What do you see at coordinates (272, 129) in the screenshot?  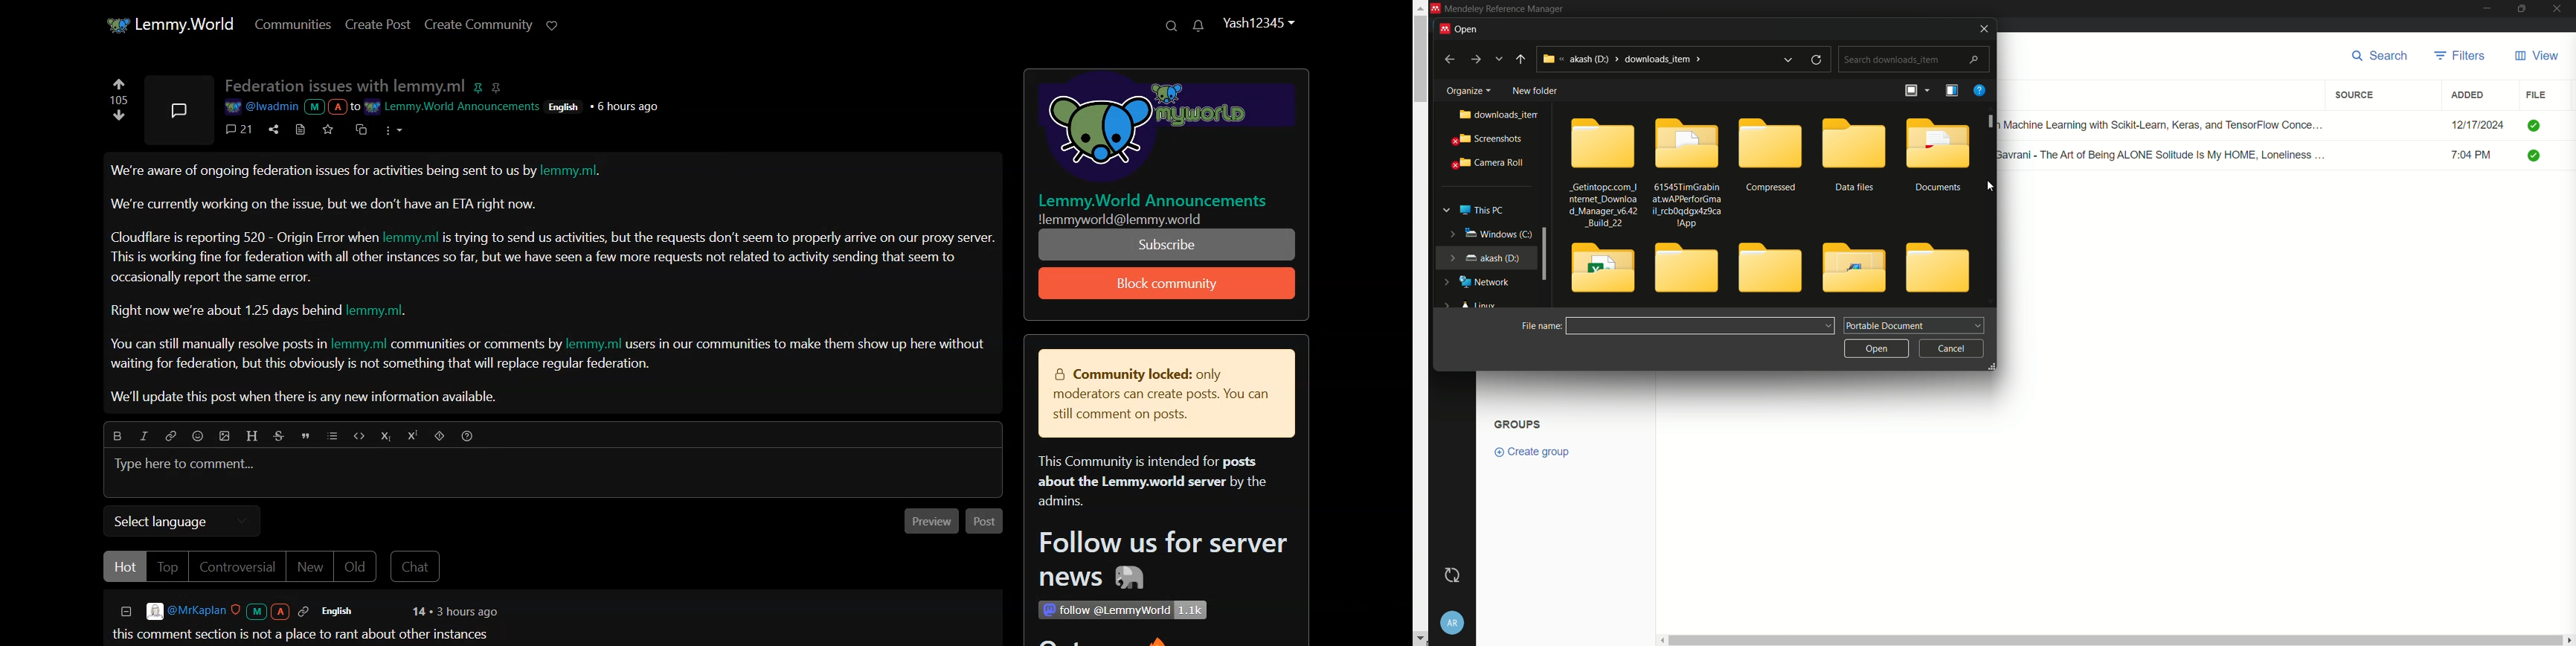 I see `Share` at bounding box center [272, 129].